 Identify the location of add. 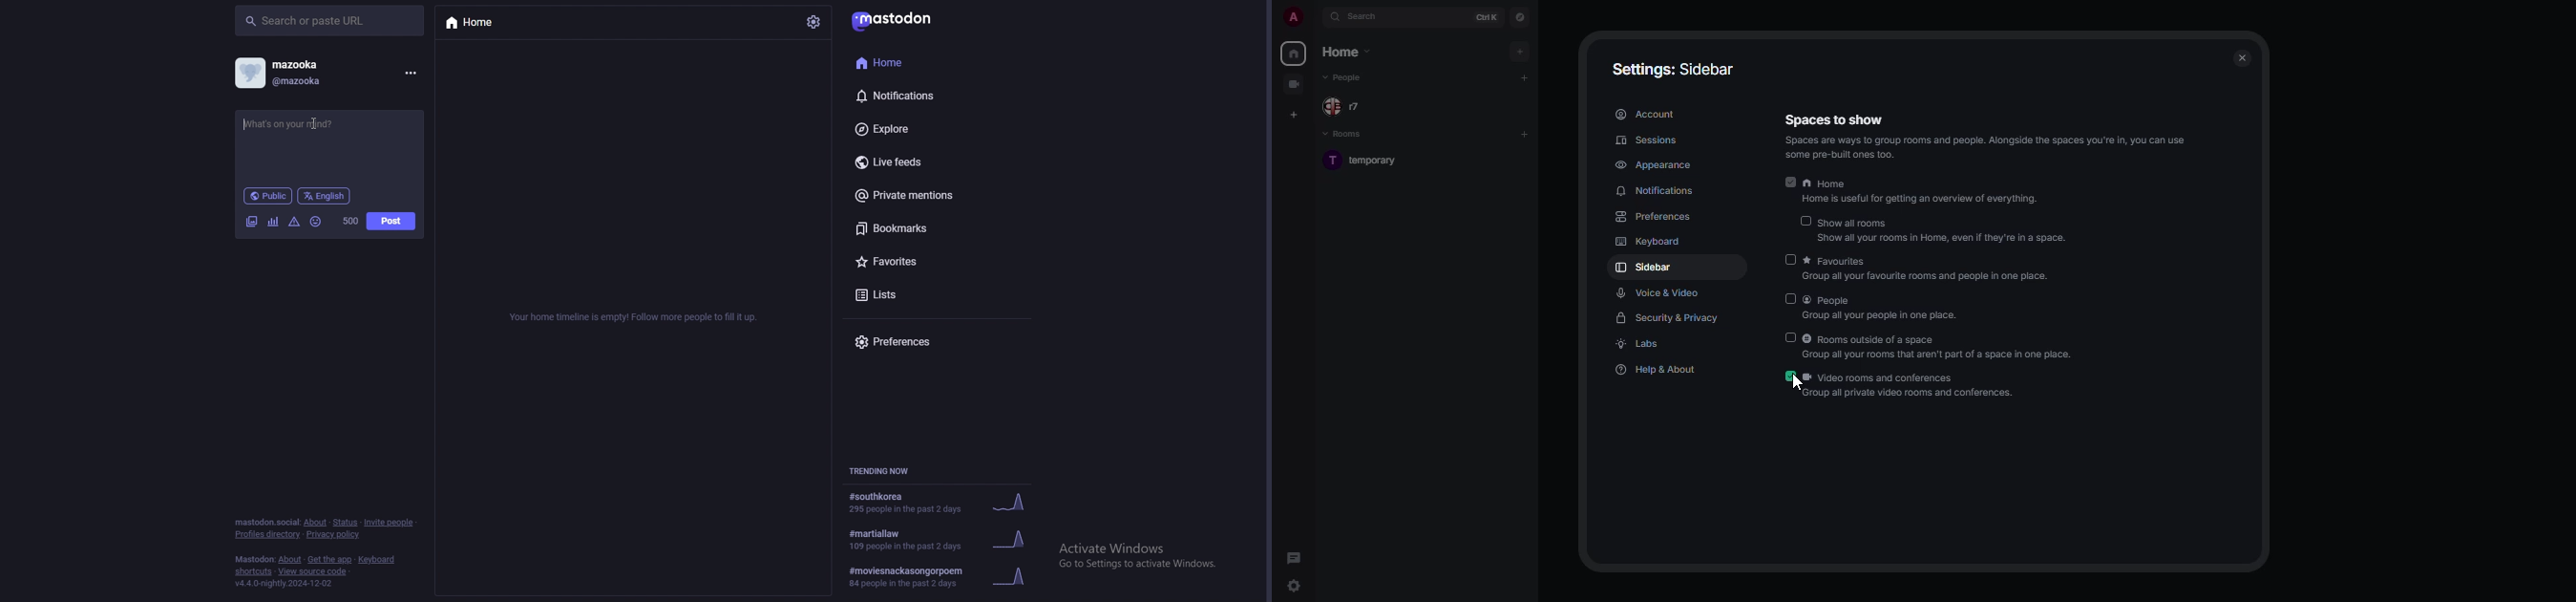
(1528, 134).